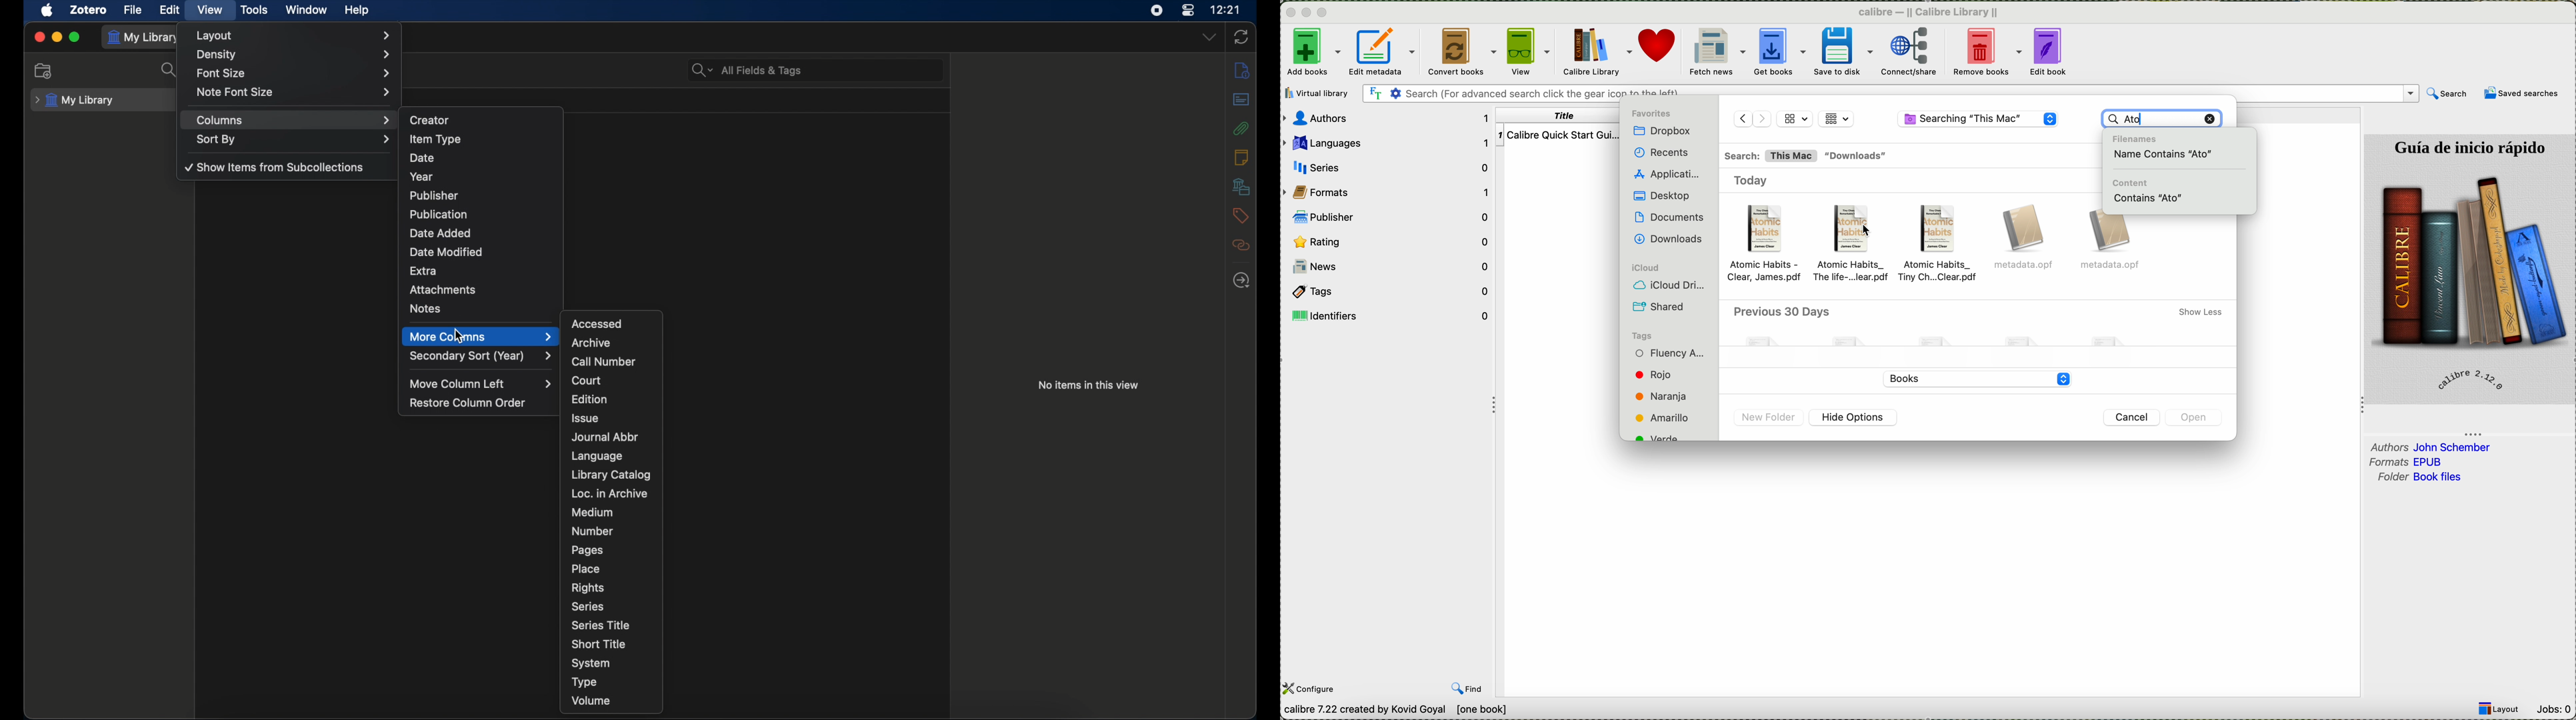 This screenshot has width=2576, height=728. I want to click on number, so click(593, 531).